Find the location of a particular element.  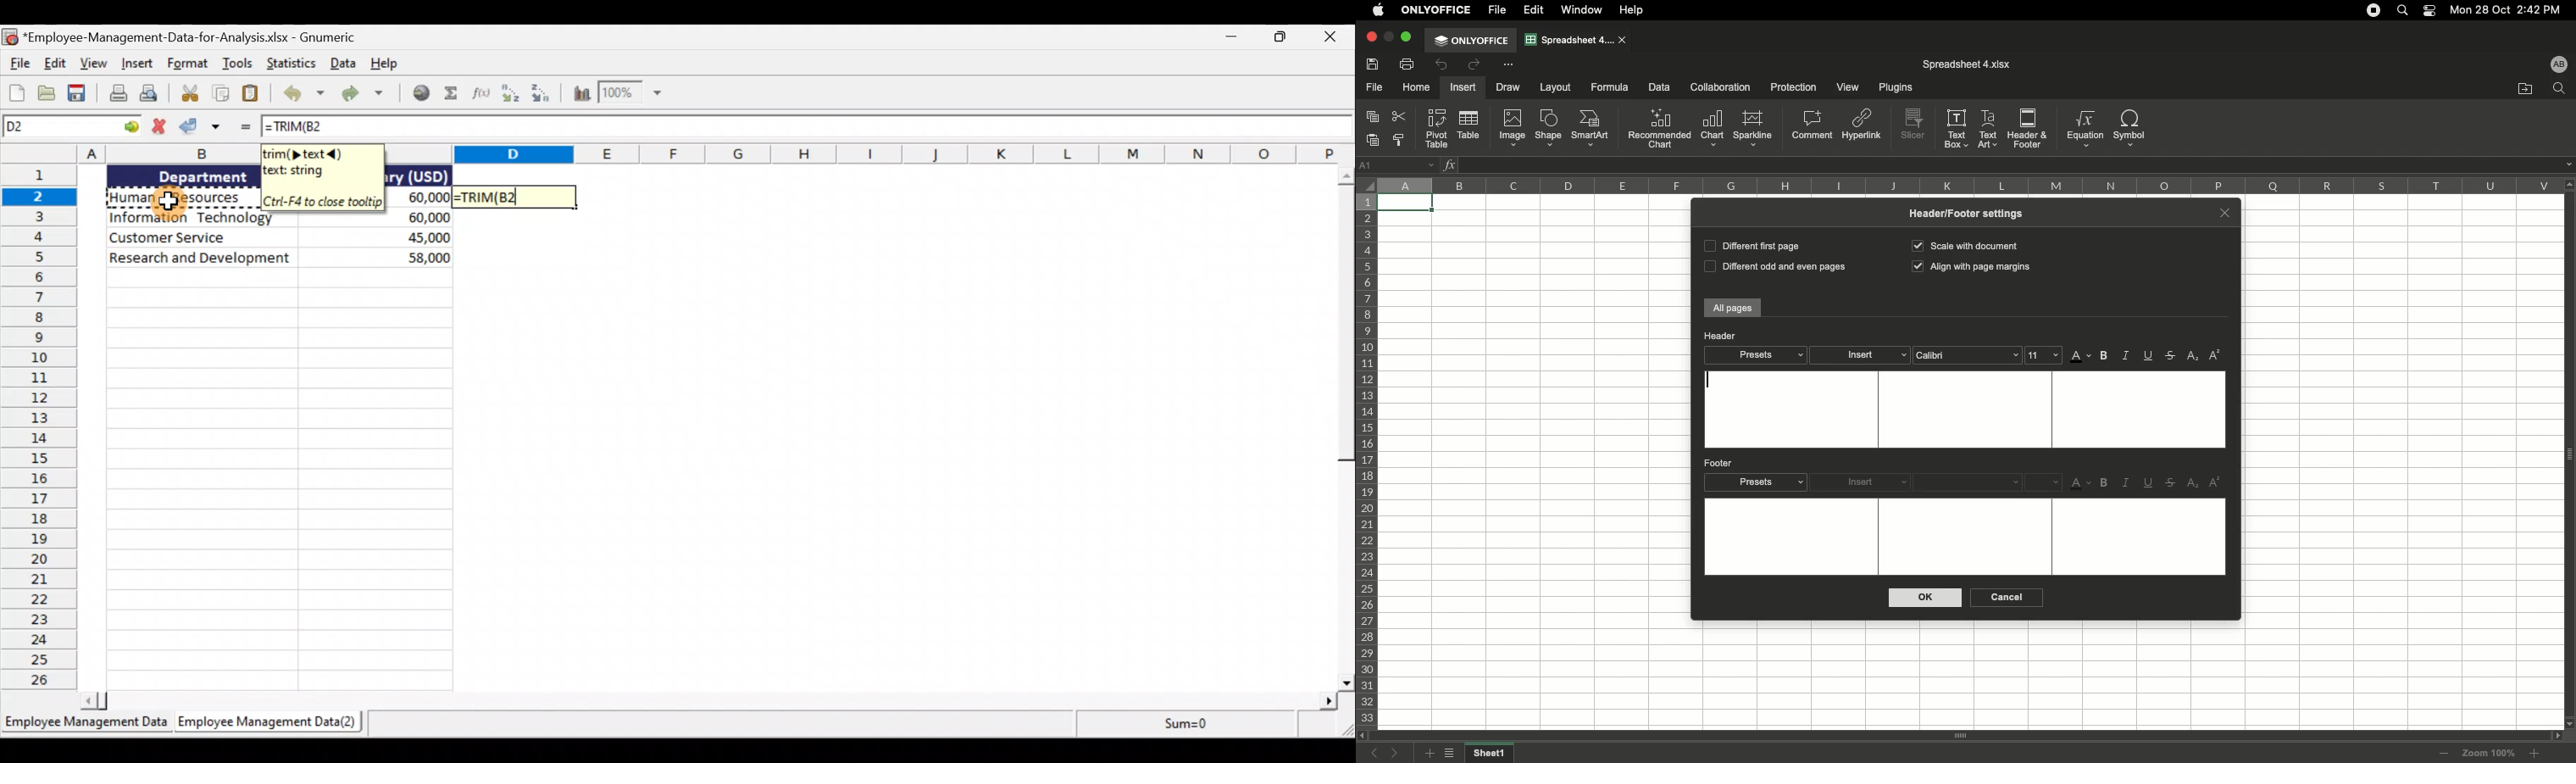

Print the current file is located at coordinates (114, 95).